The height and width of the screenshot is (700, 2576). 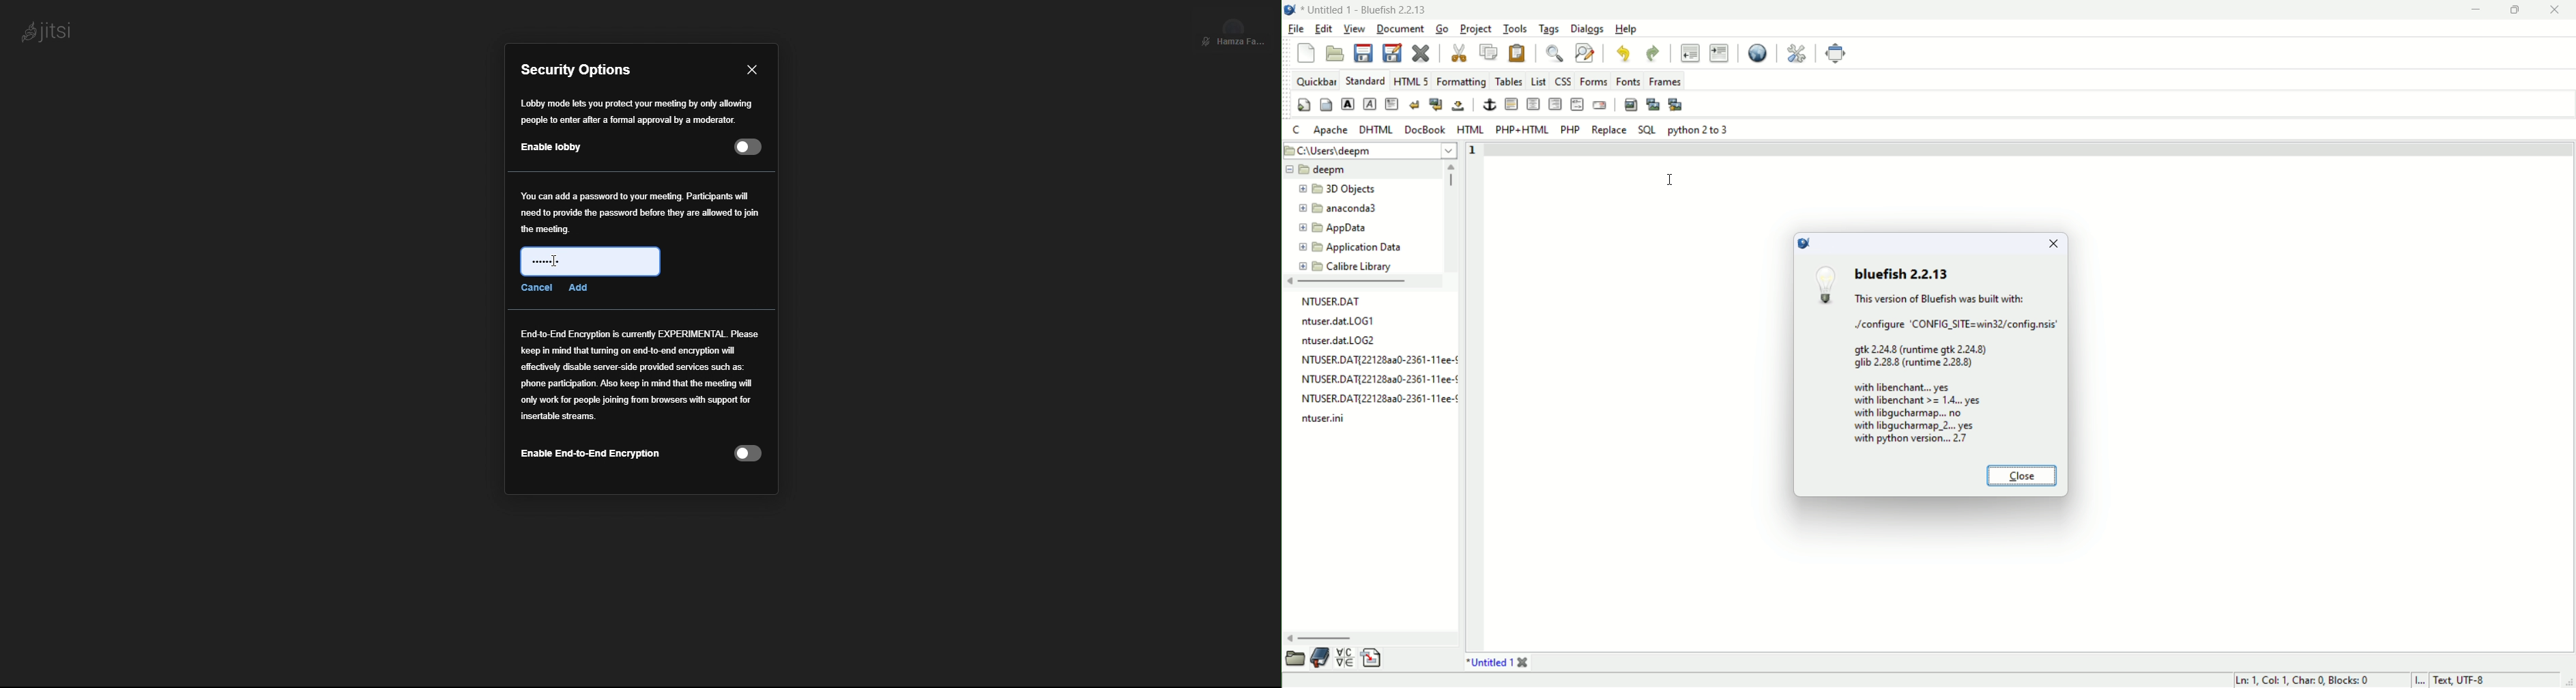 What do you see at coordinates (1373, 8) in the screenshot?
I see `document name` at bounding box center [1373, 8].